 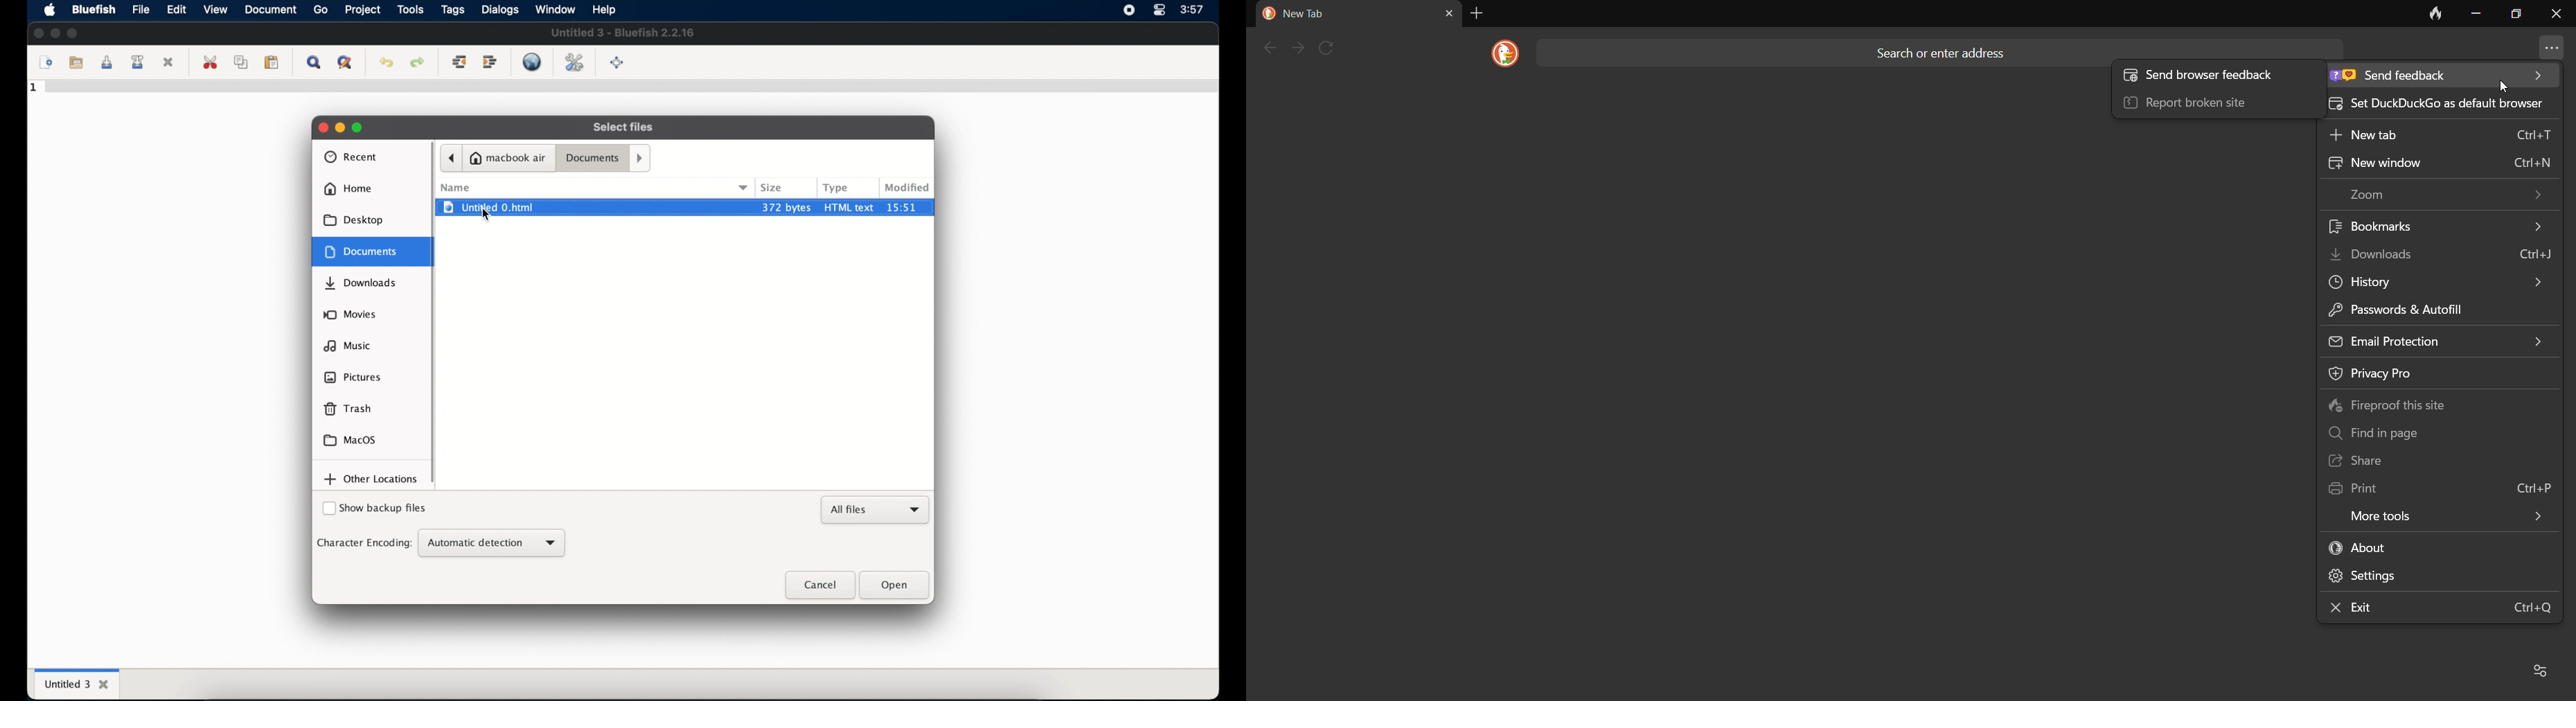 I want to click on close, so click(x=321, y=127).